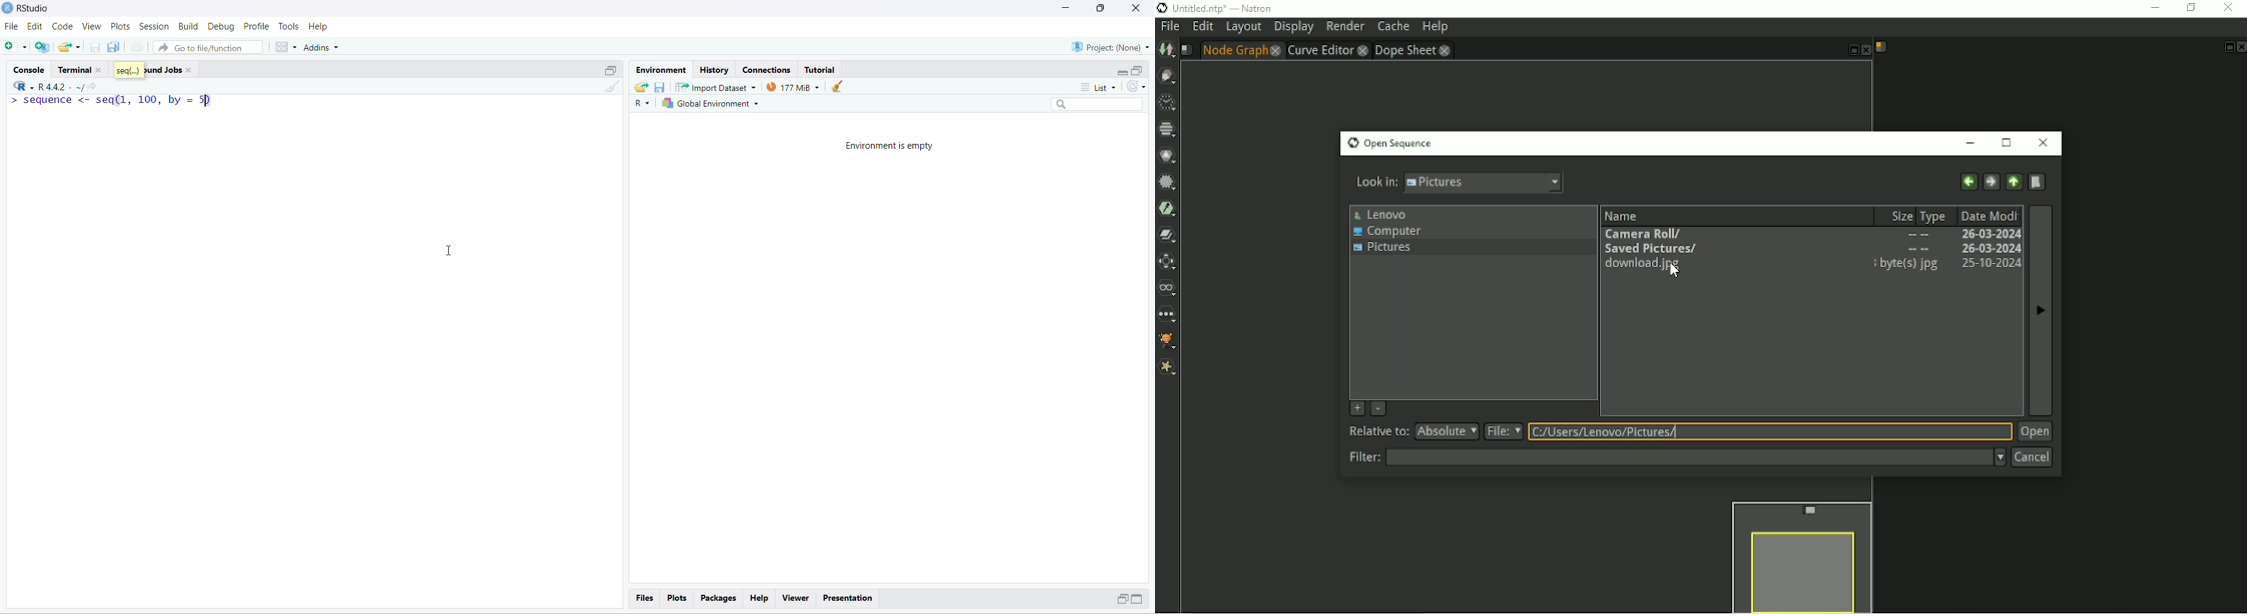 This screenshot has width=2268, height=616. Describe the element at coordinates (1122, 72) in the screenshot. I see `Expand/collapse` at that location.